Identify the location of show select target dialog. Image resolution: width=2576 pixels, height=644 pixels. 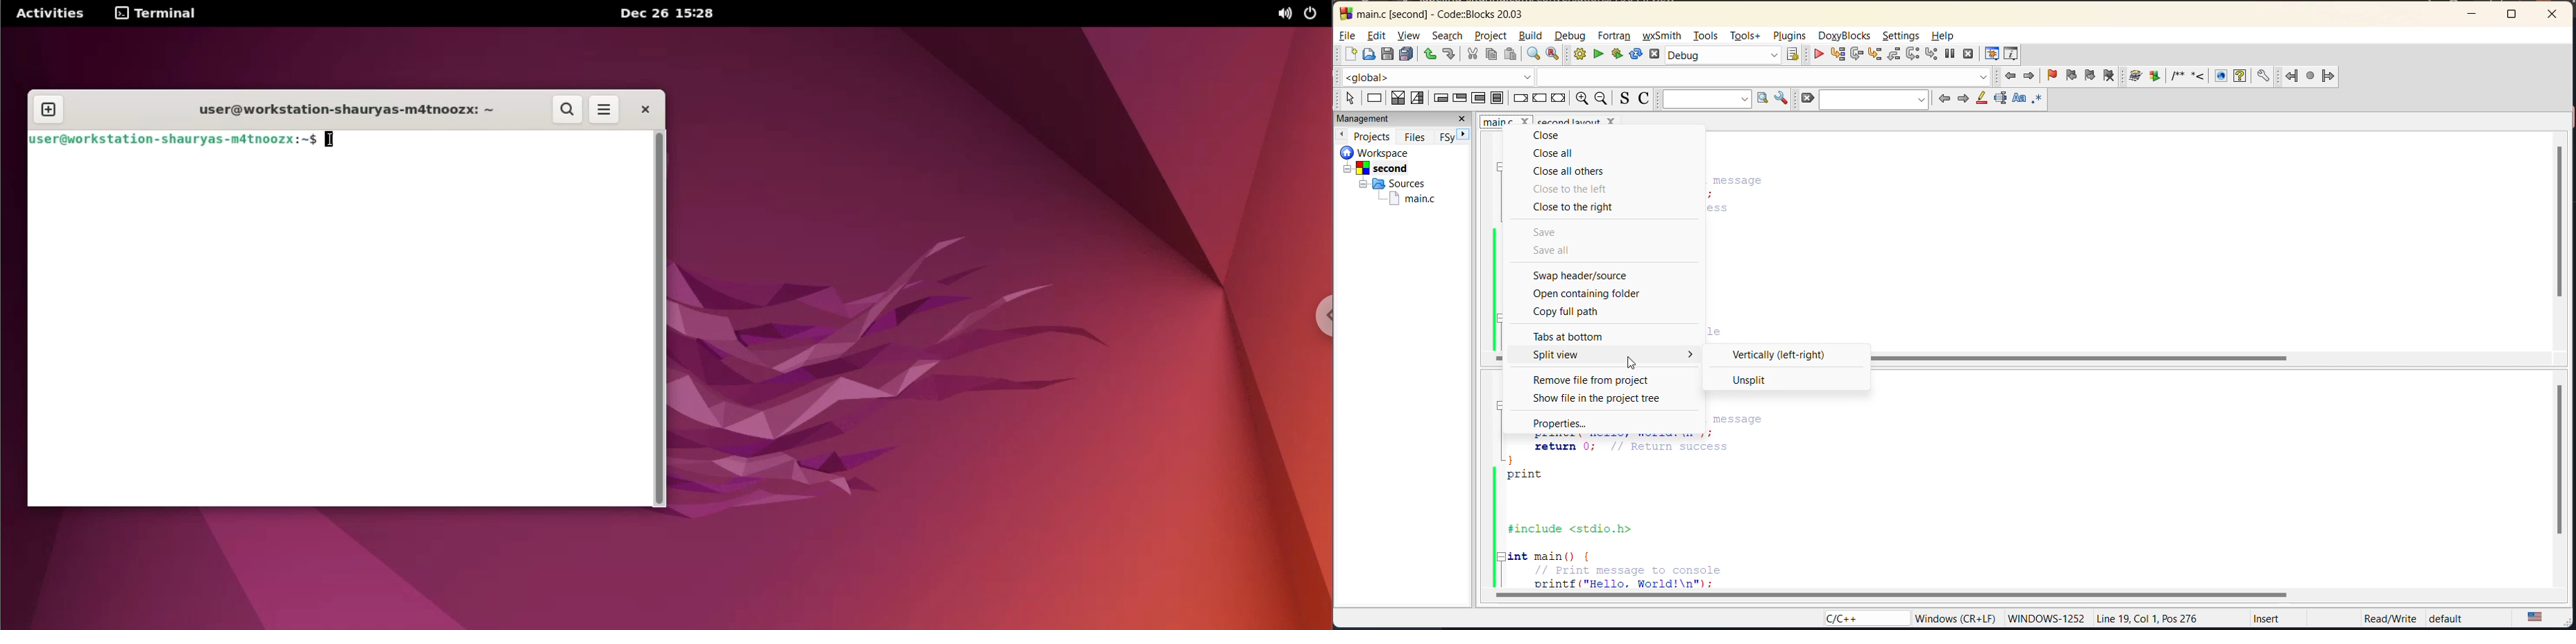
(1788, 55).